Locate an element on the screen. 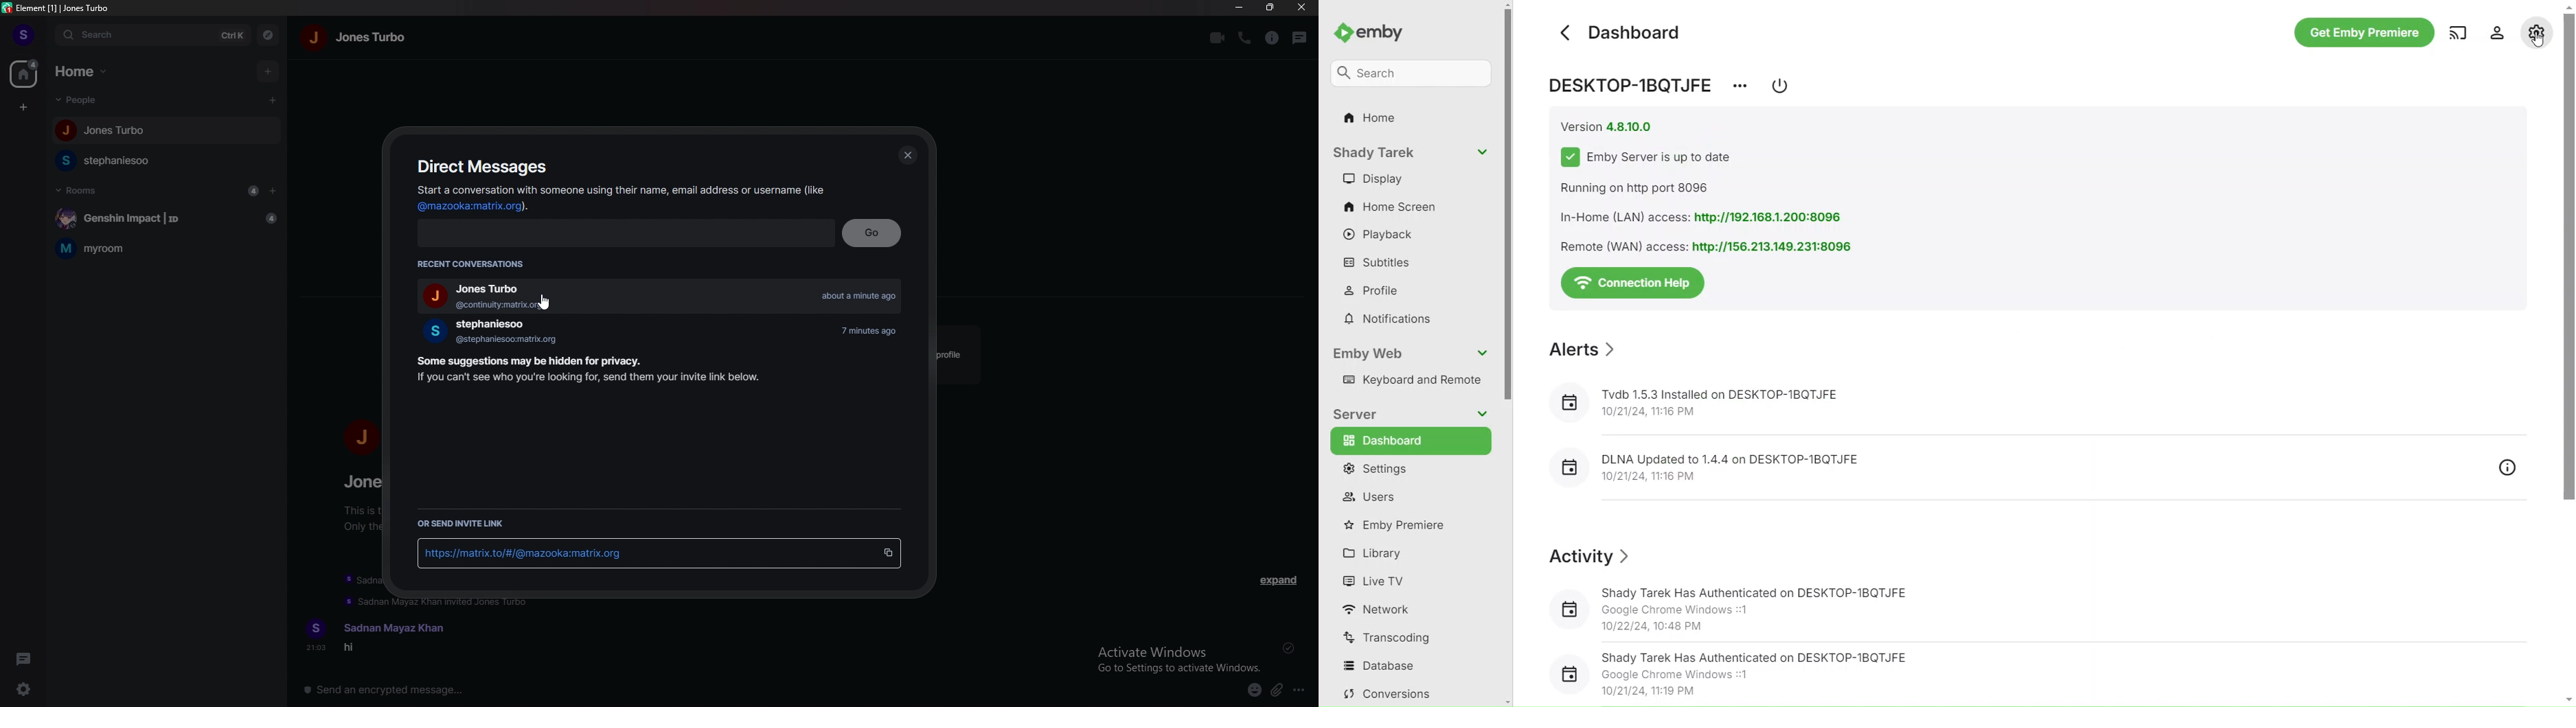 This screenshot has height=728, width=2576. Jones Turbo is located at coordinates (101, 132).